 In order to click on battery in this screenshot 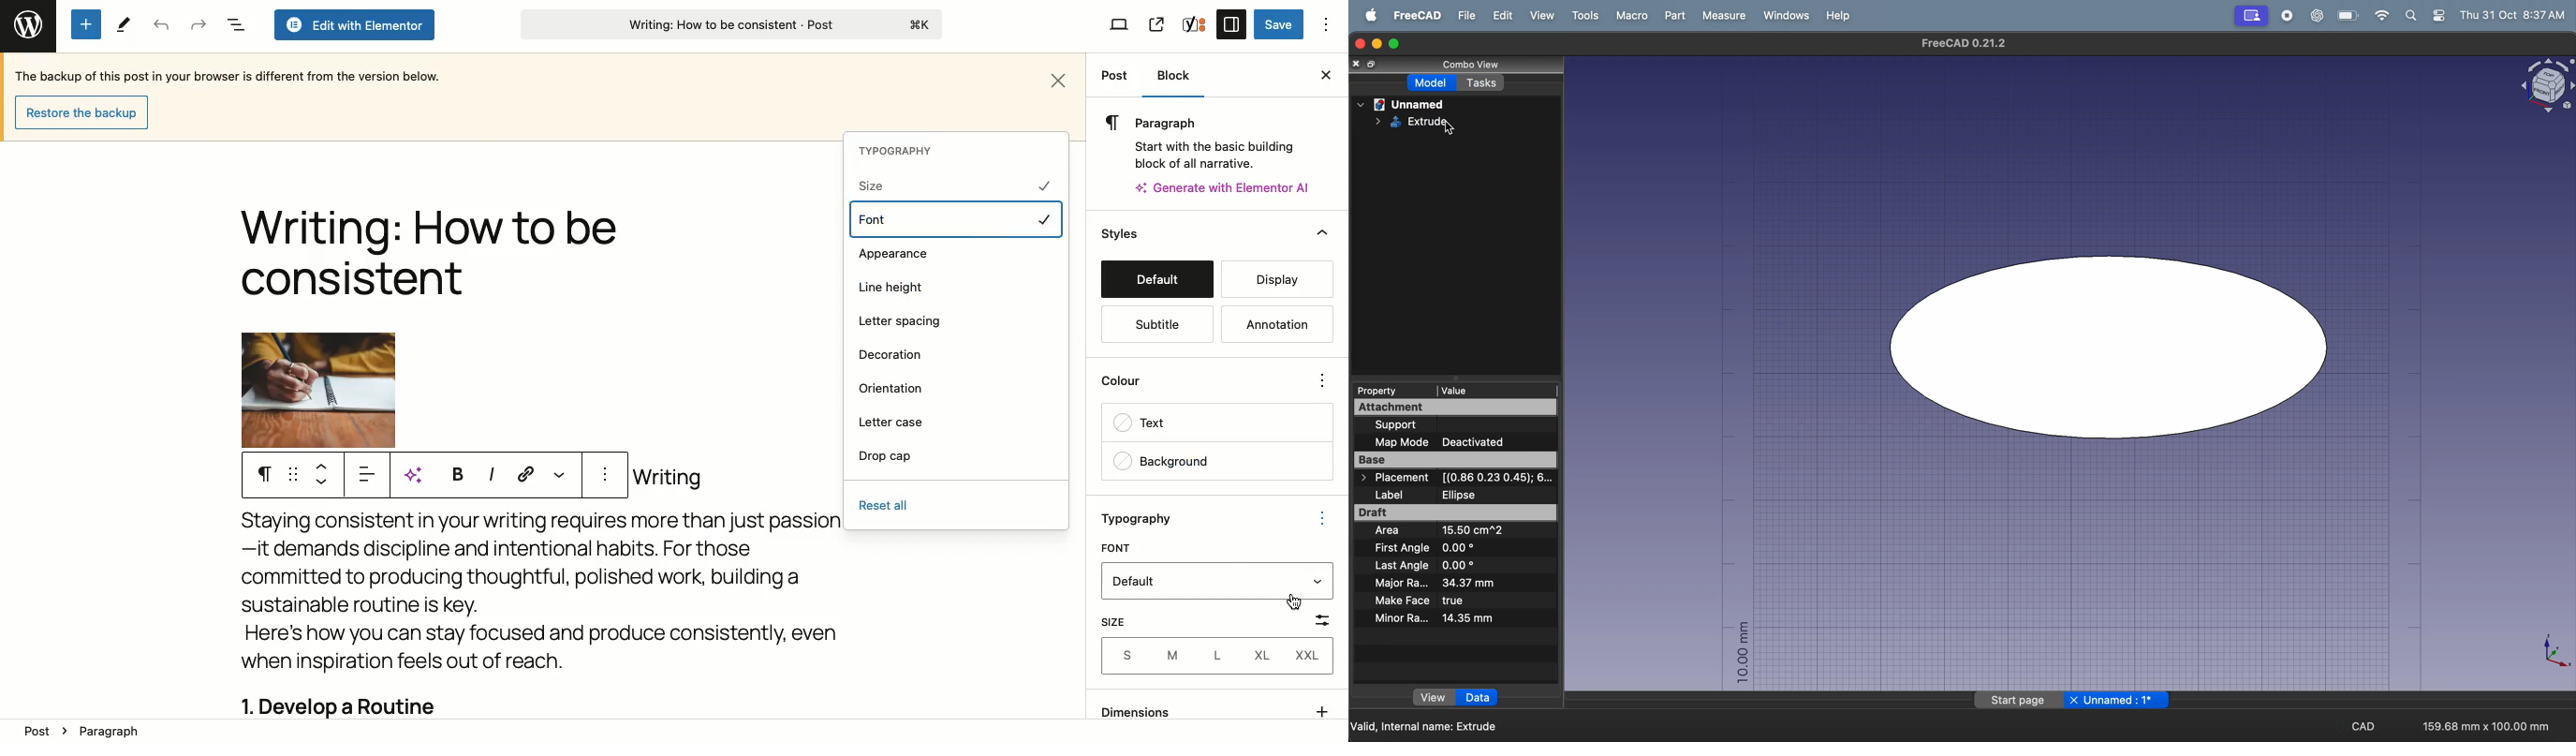, I will do `click(2347, 16)`.